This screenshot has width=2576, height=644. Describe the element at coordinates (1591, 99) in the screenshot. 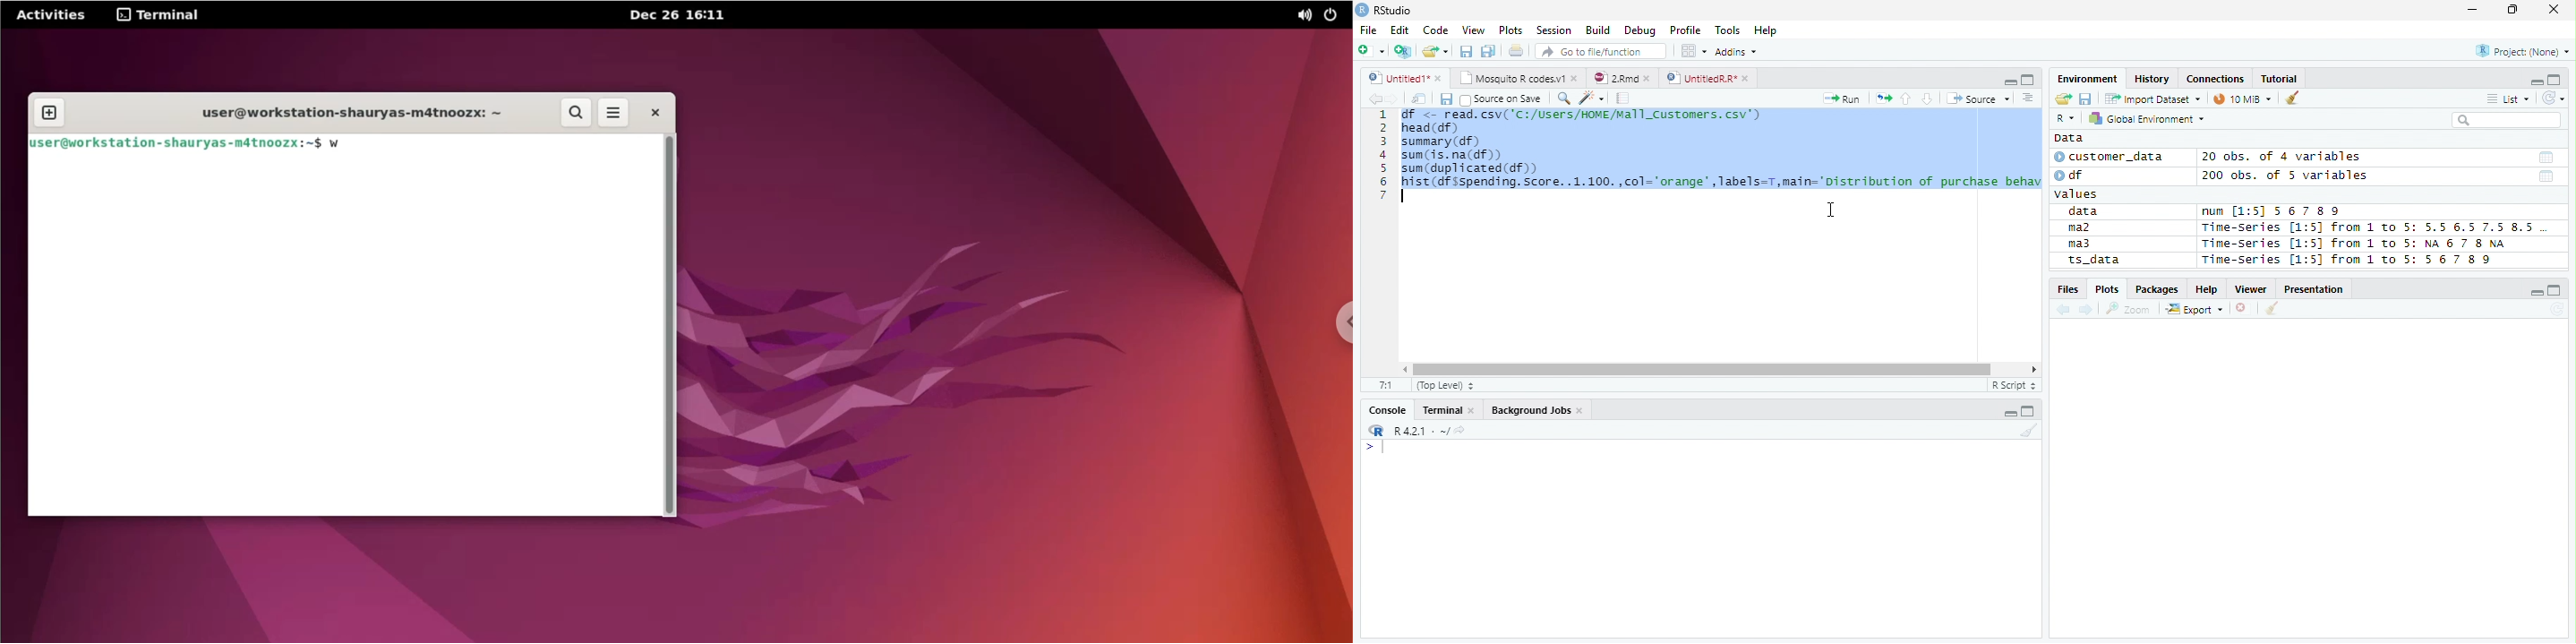

I see `Code Tools` at that location.